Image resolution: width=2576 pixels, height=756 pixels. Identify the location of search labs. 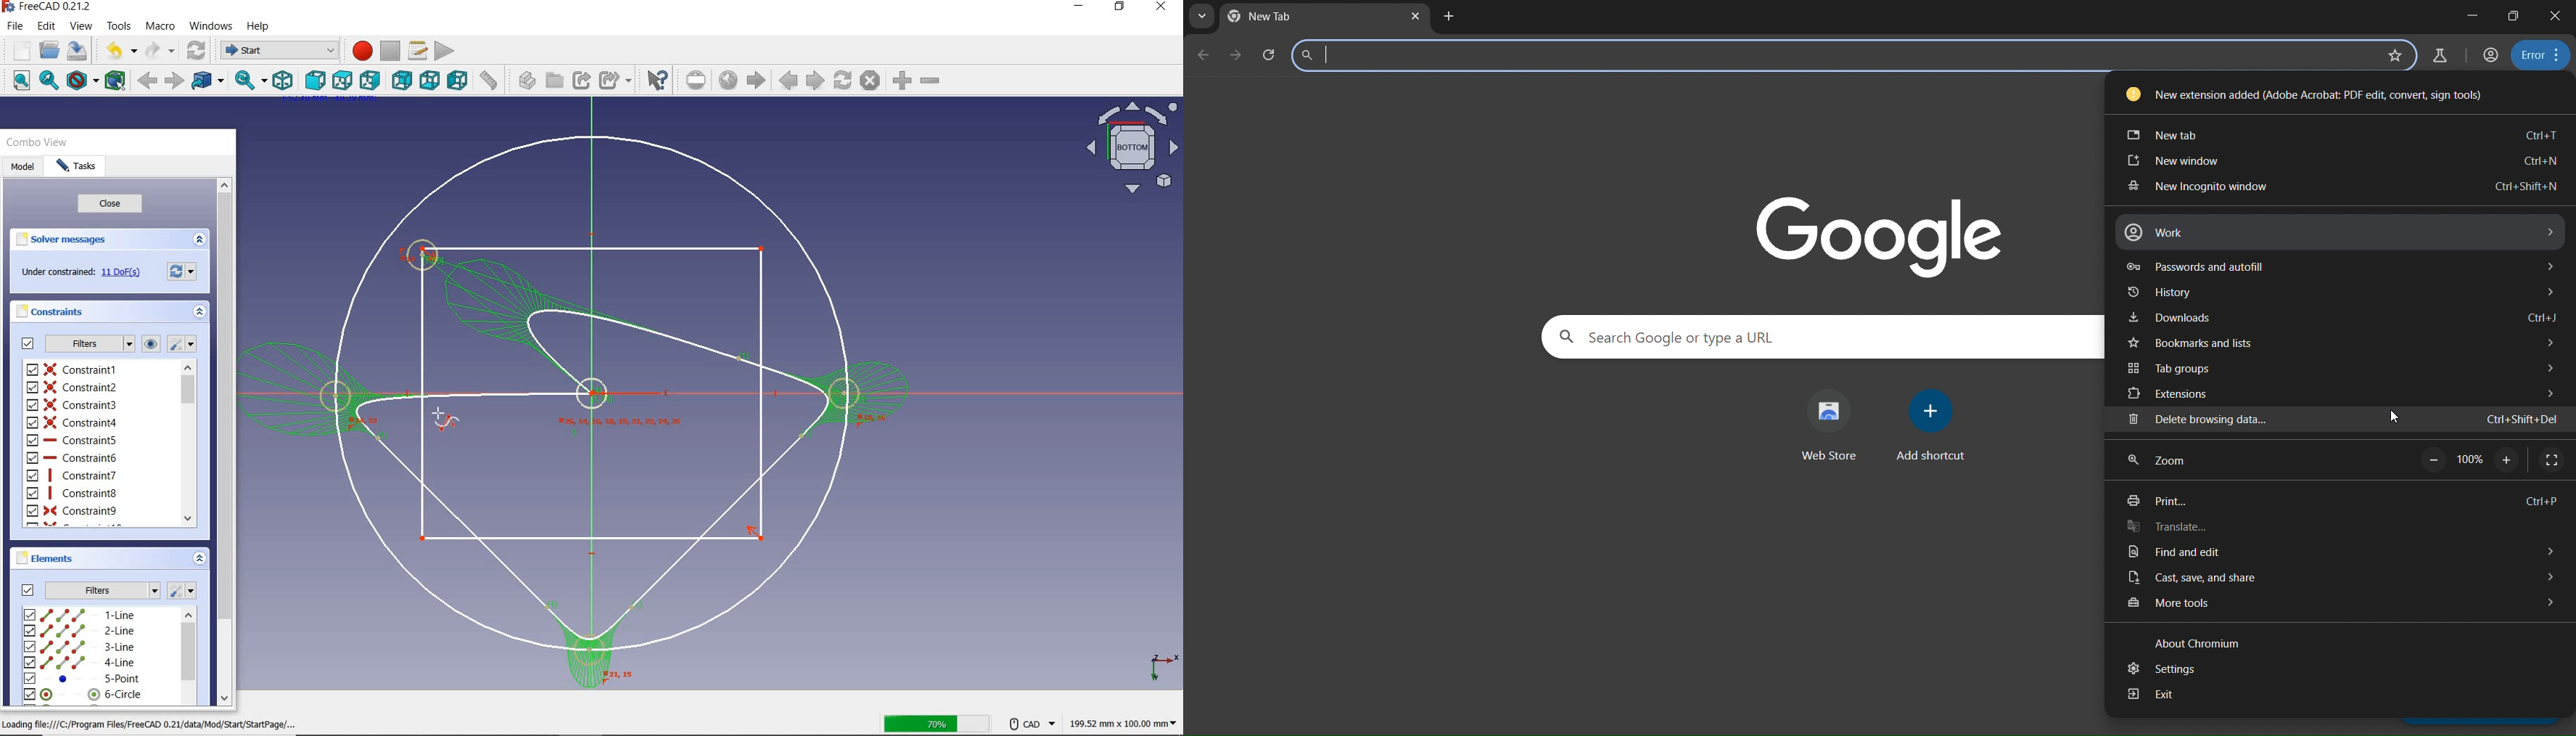
(2441, 56).